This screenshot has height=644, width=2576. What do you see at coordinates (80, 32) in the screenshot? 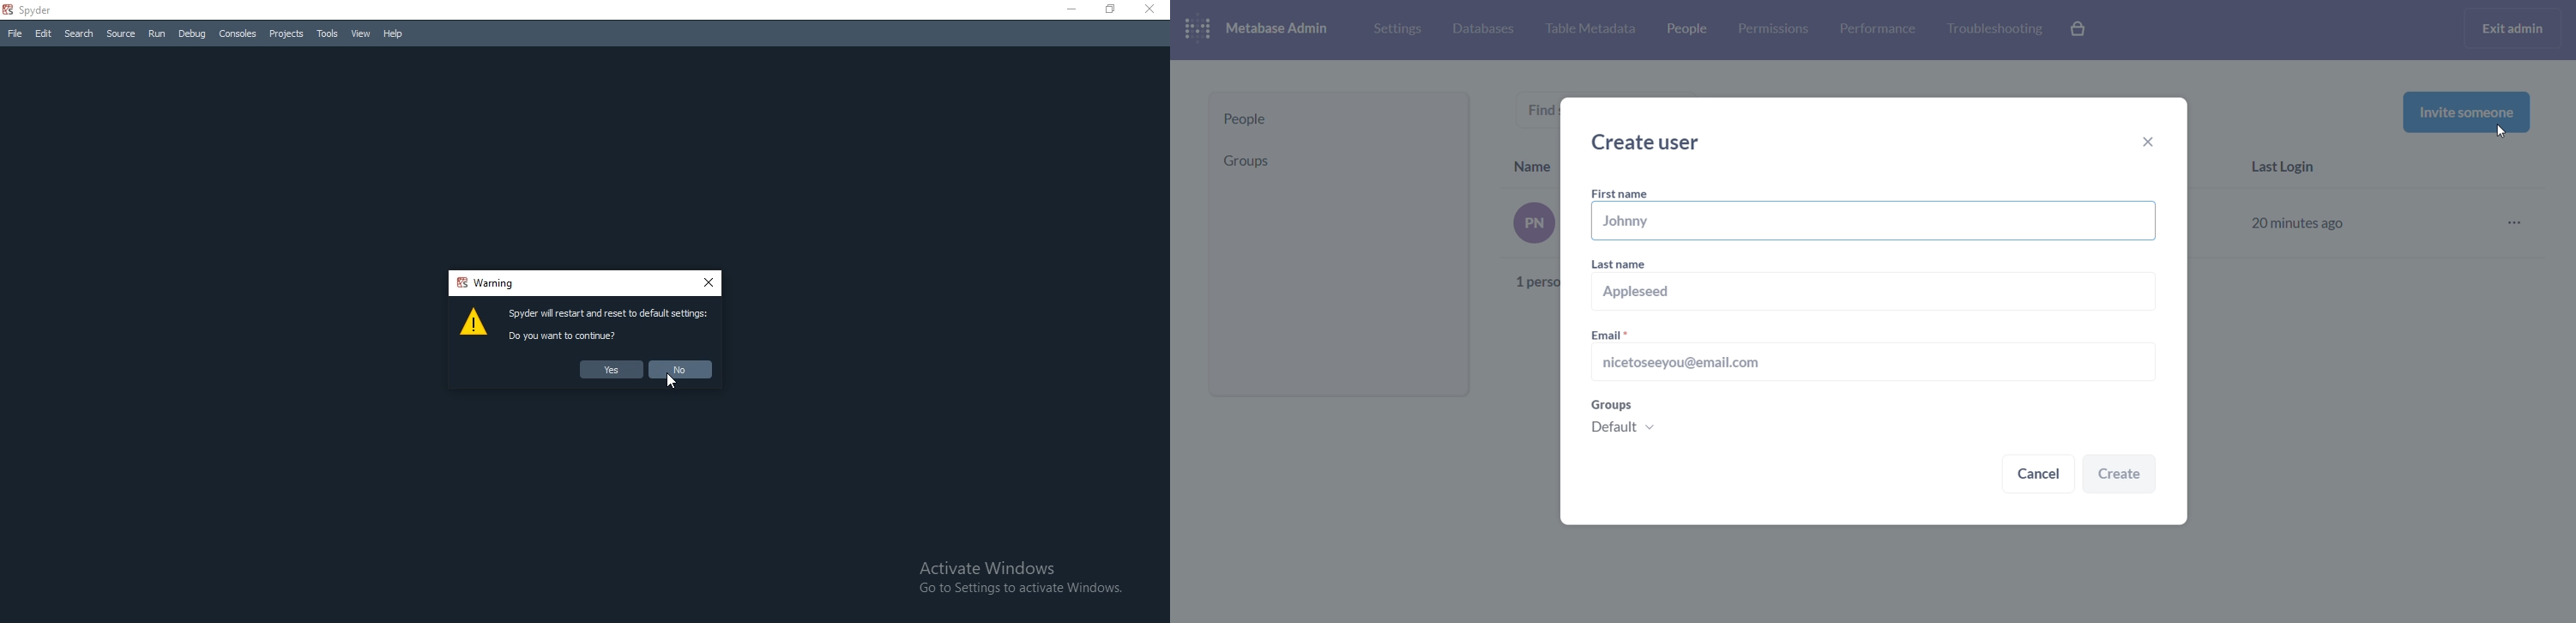
I see `Search` at bounding box center [80, 32].